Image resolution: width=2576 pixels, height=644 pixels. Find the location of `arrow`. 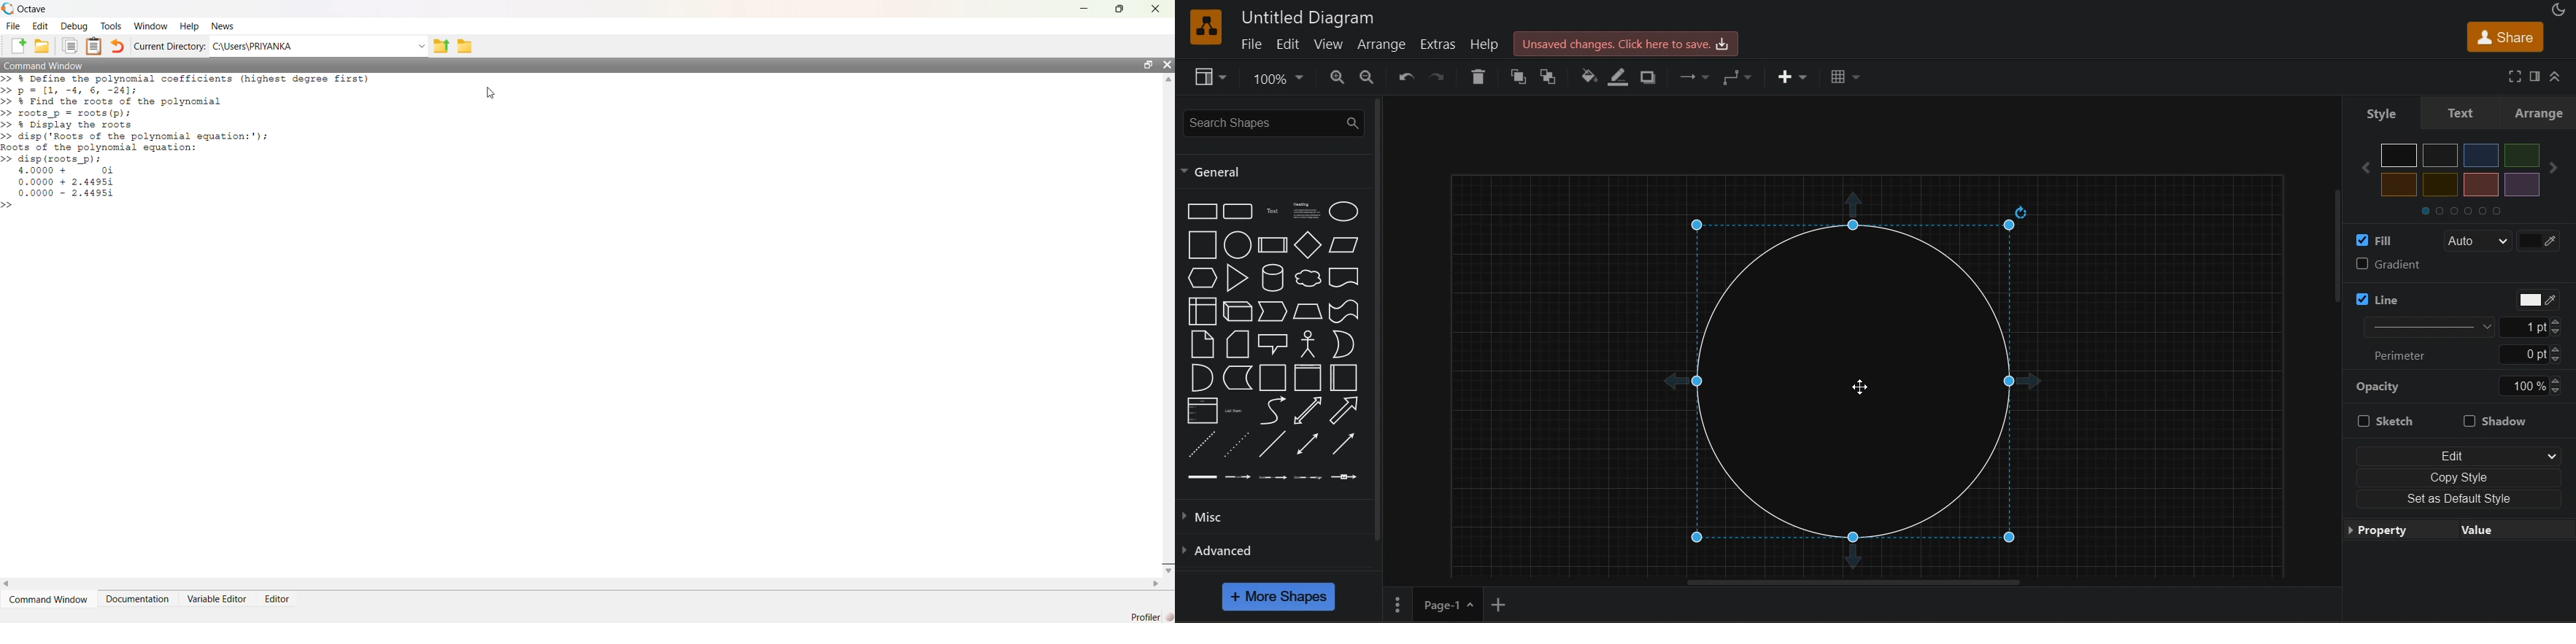

arrow is located at coordinates (1346, 411).